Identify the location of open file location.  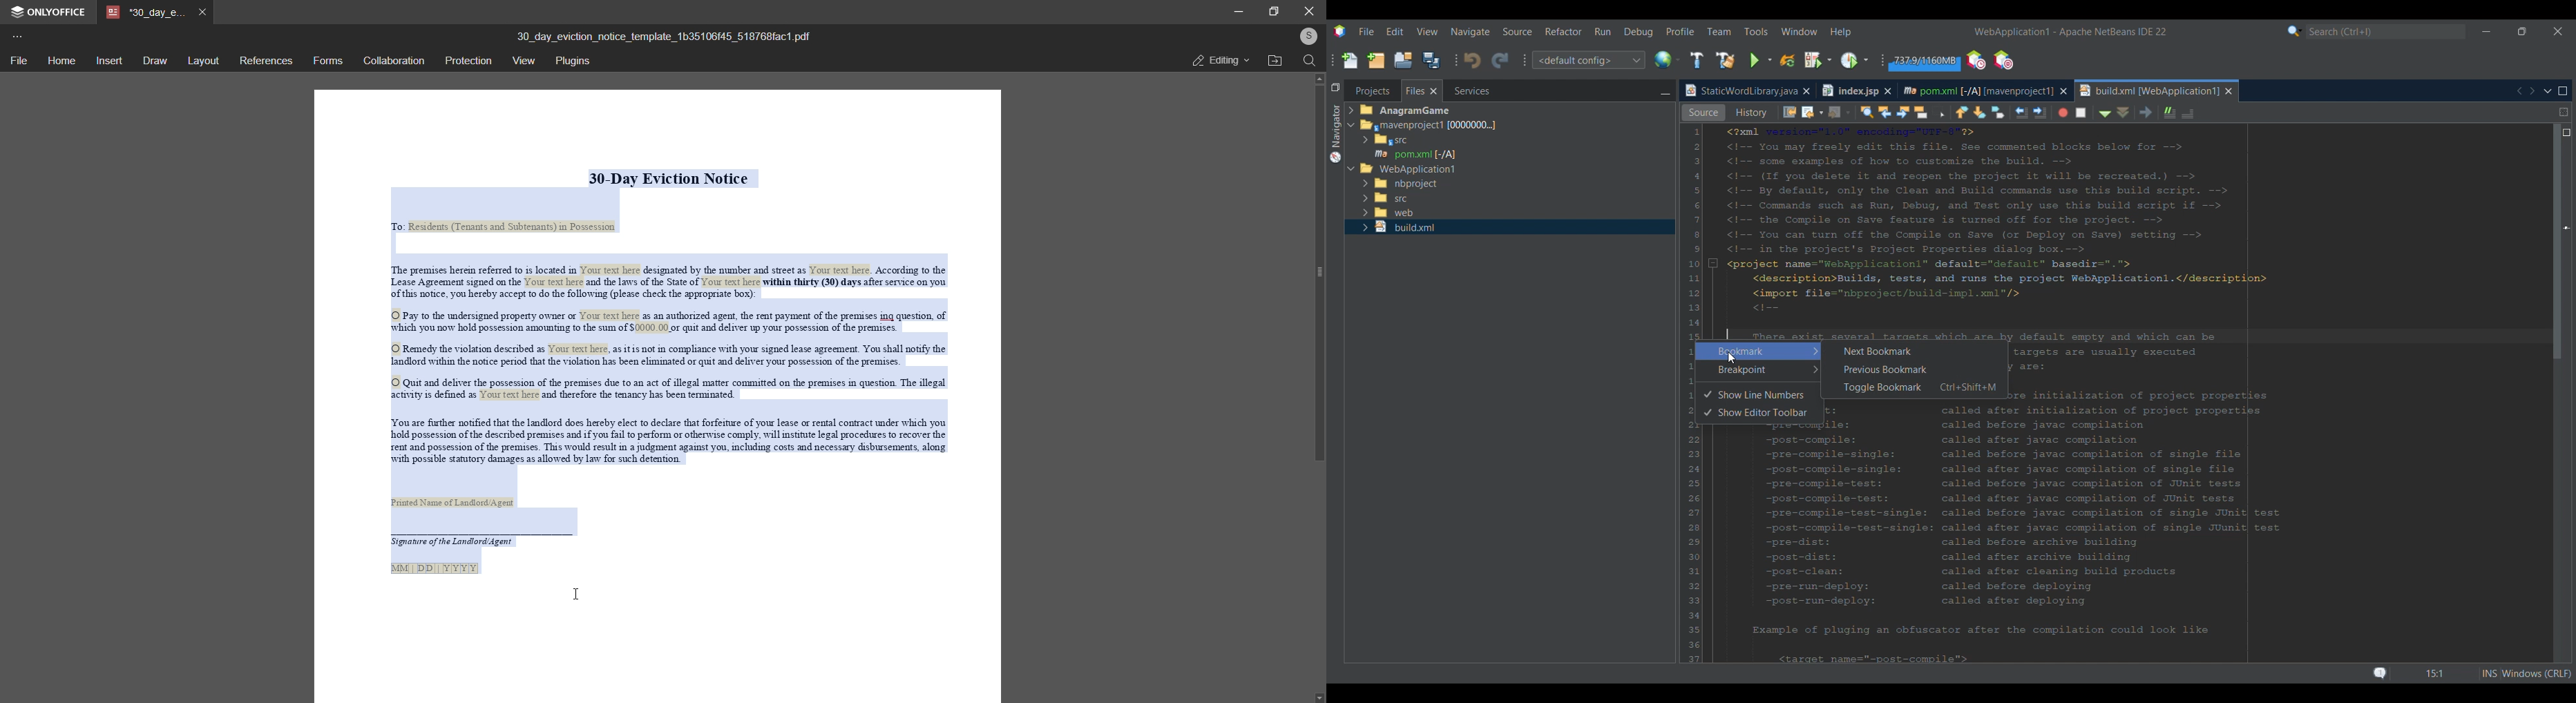
(1275, 61).